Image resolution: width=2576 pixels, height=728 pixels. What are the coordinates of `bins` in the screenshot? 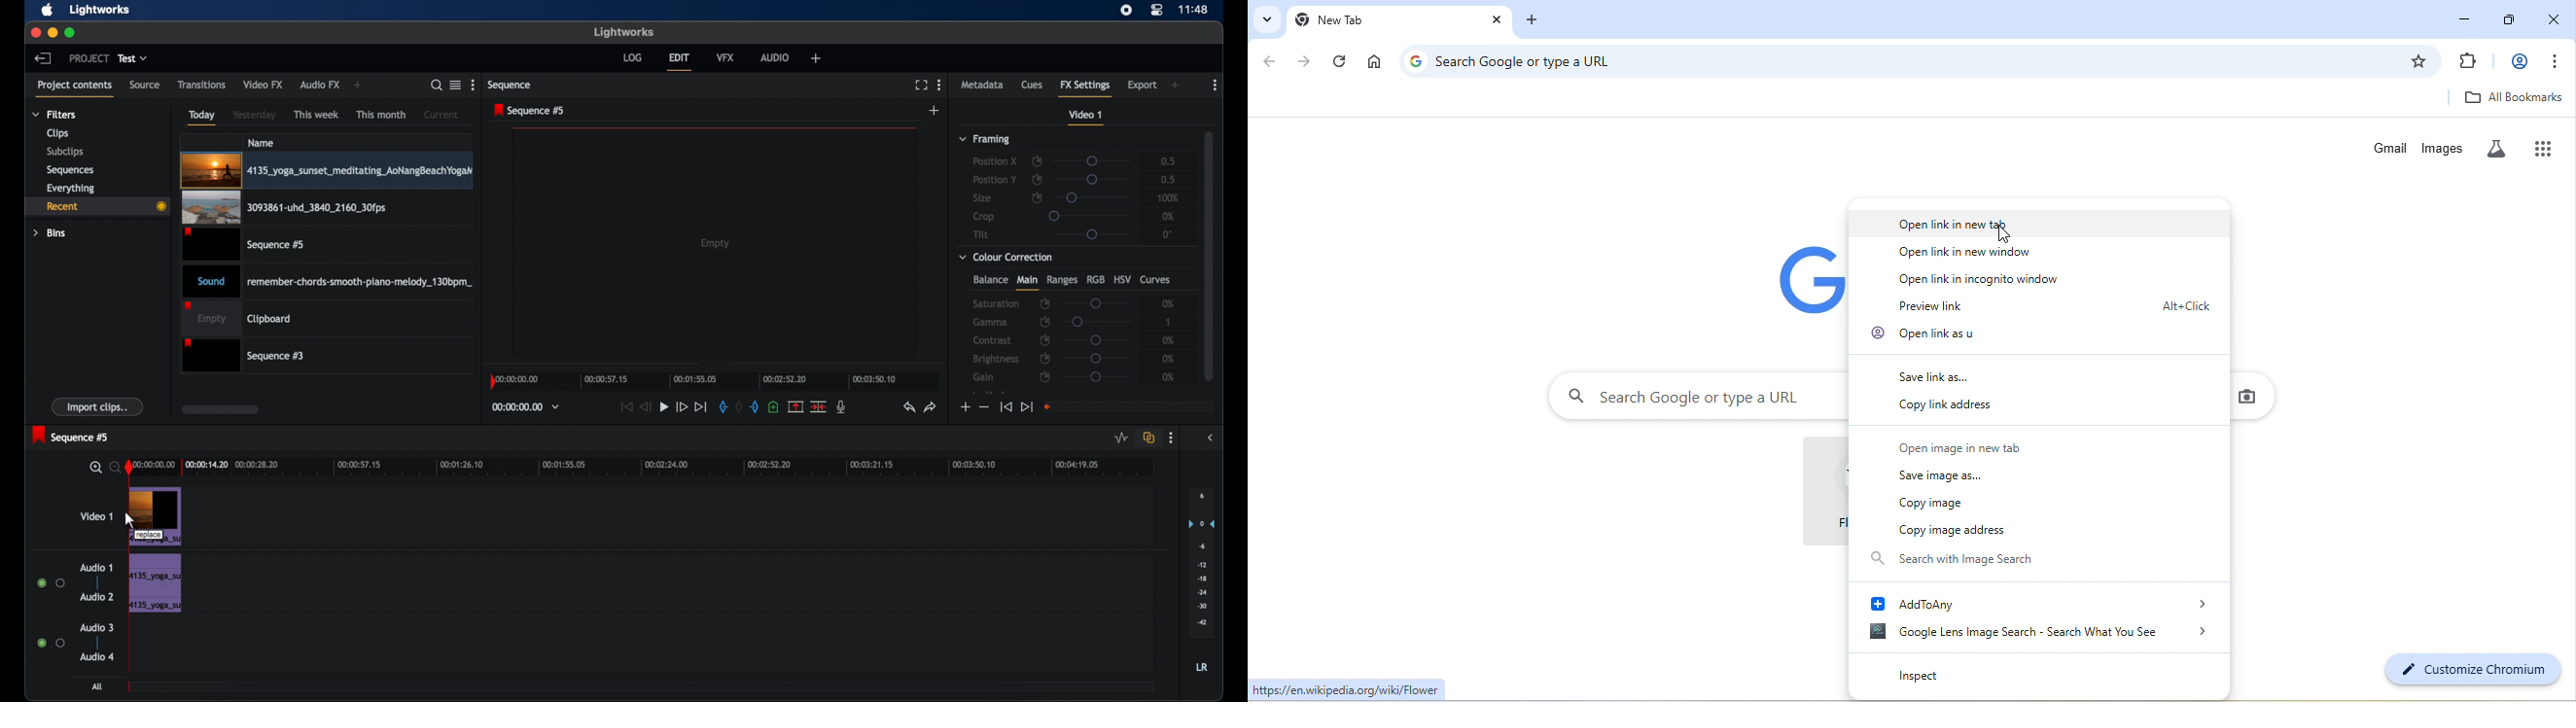 It's located at (50, 232).